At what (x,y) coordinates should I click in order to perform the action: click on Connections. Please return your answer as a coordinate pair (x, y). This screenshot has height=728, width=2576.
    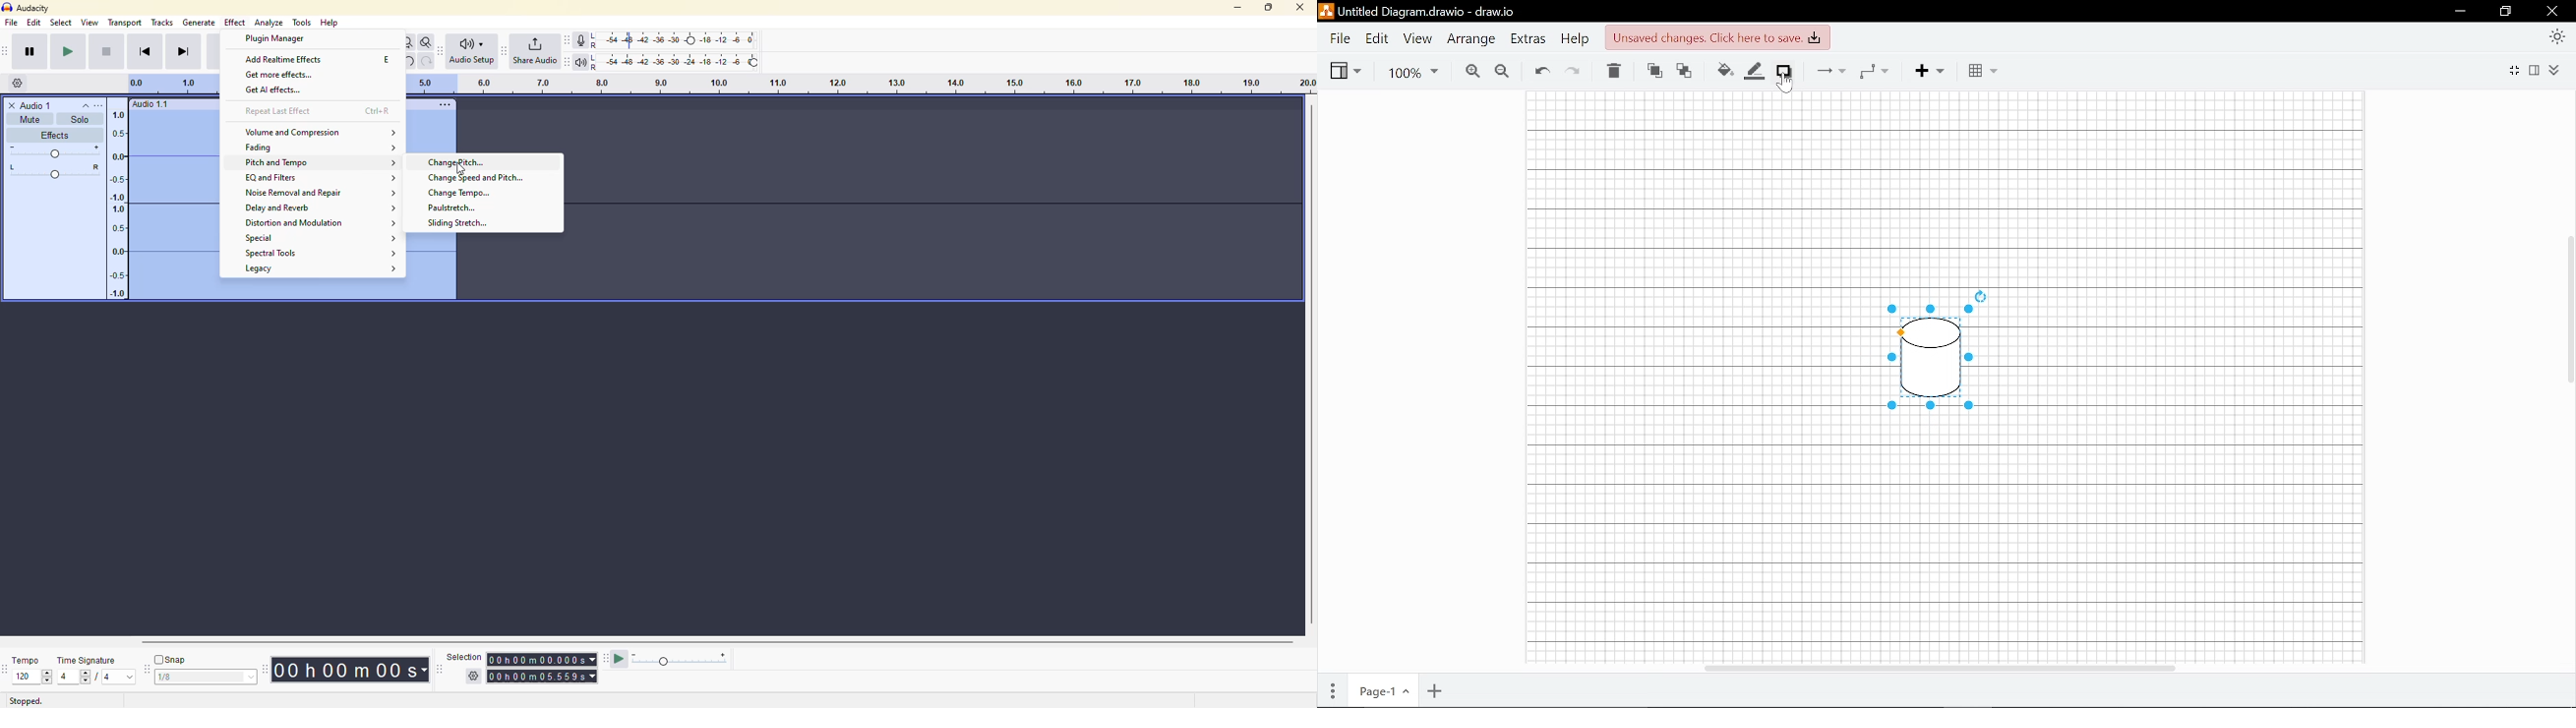
    Looking at the image, I should click on (1827, 71).